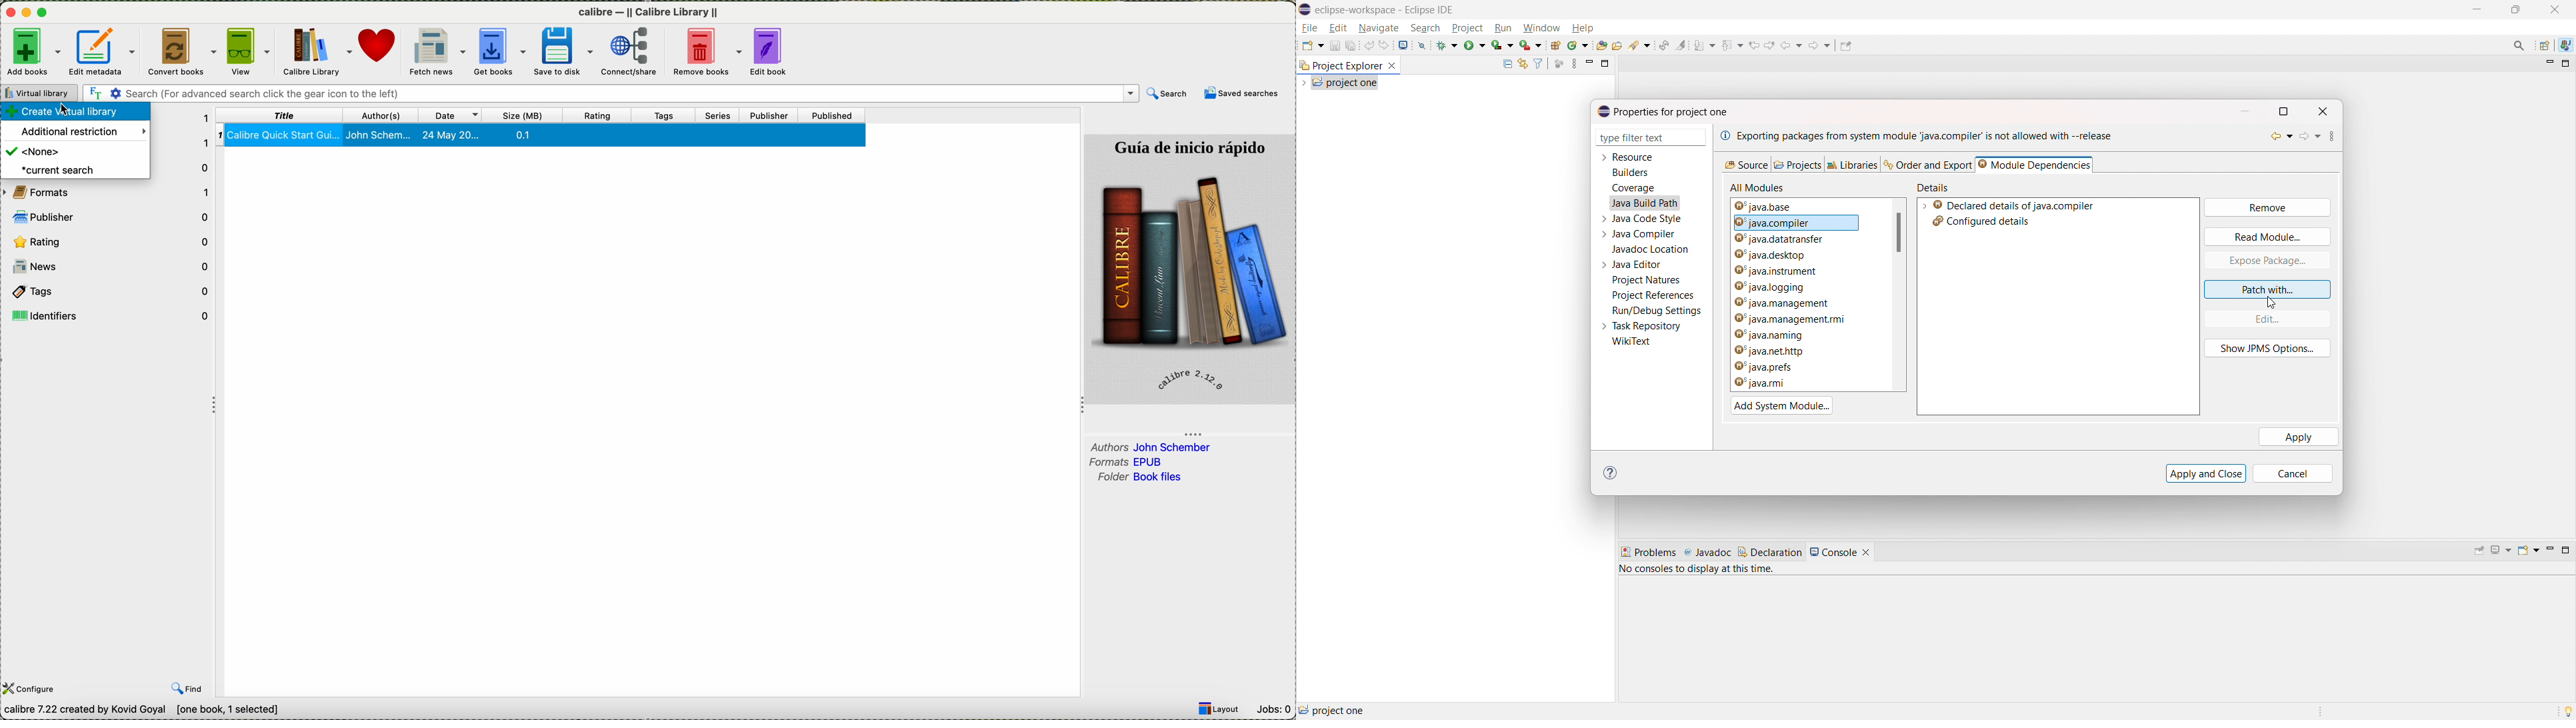  What do you see at coordinates (771, 116) in the screenshot?
I see `publisher` at bounding box center [771, 116].